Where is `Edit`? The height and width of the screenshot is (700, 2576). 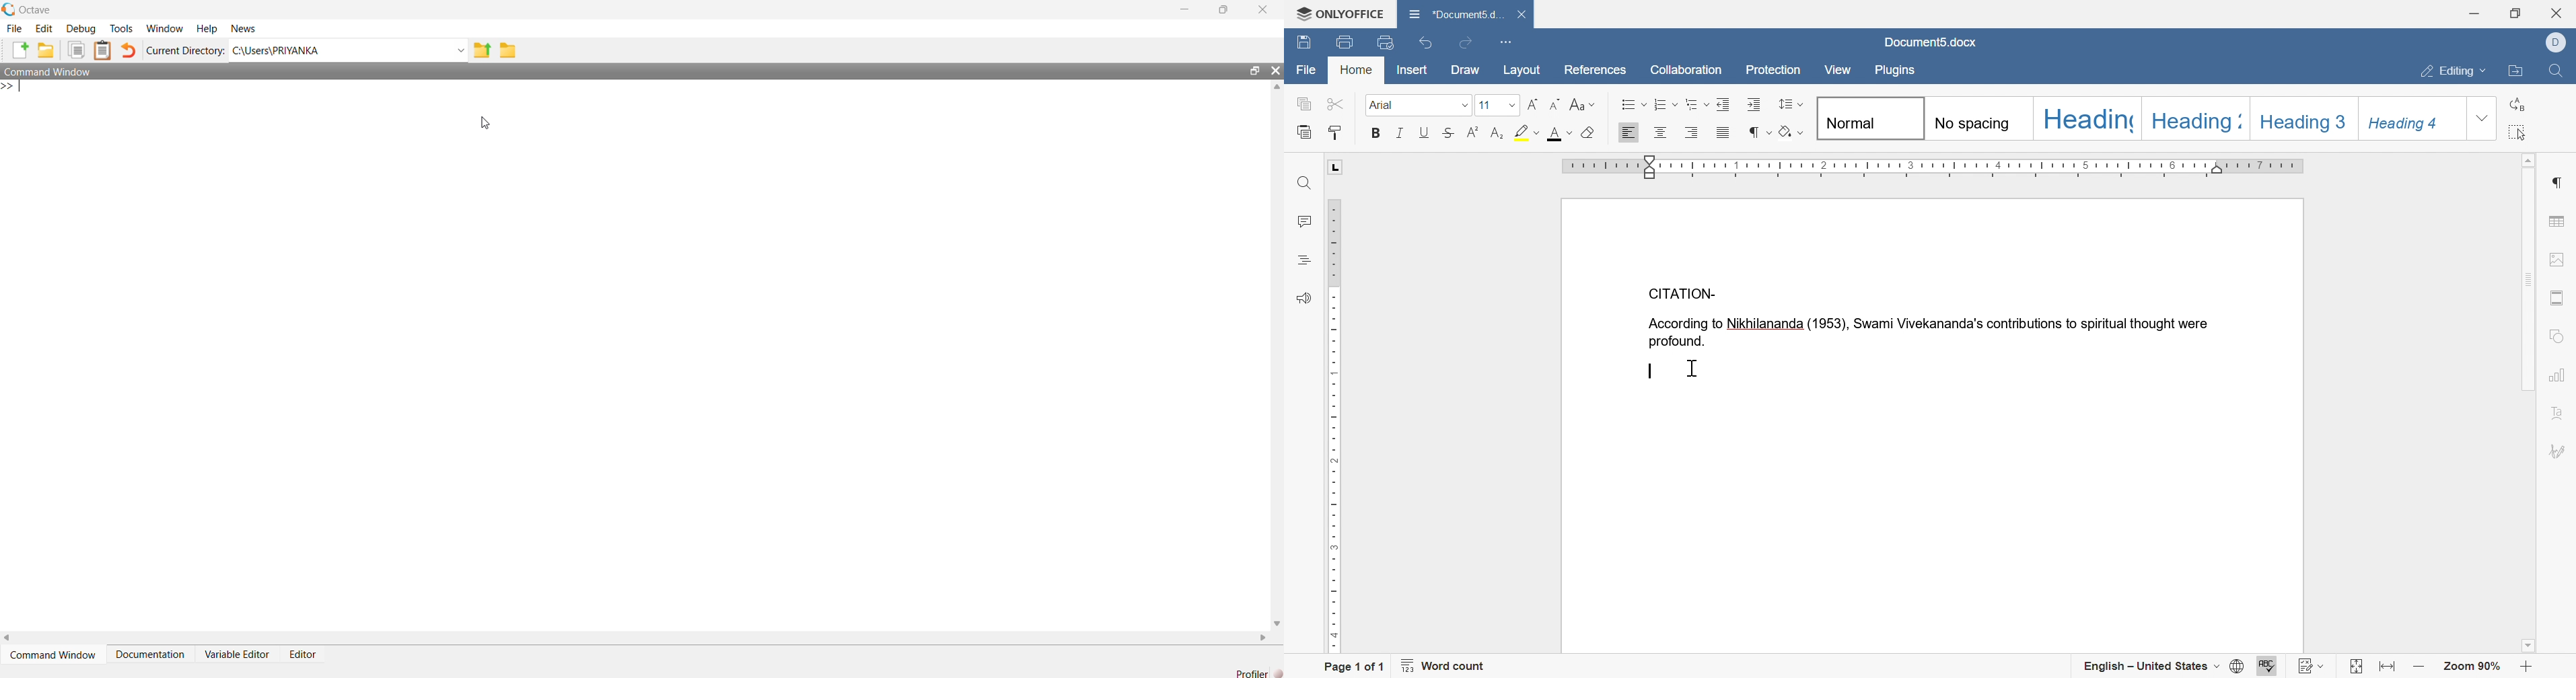 Edit is located at coordinates (44, 27).